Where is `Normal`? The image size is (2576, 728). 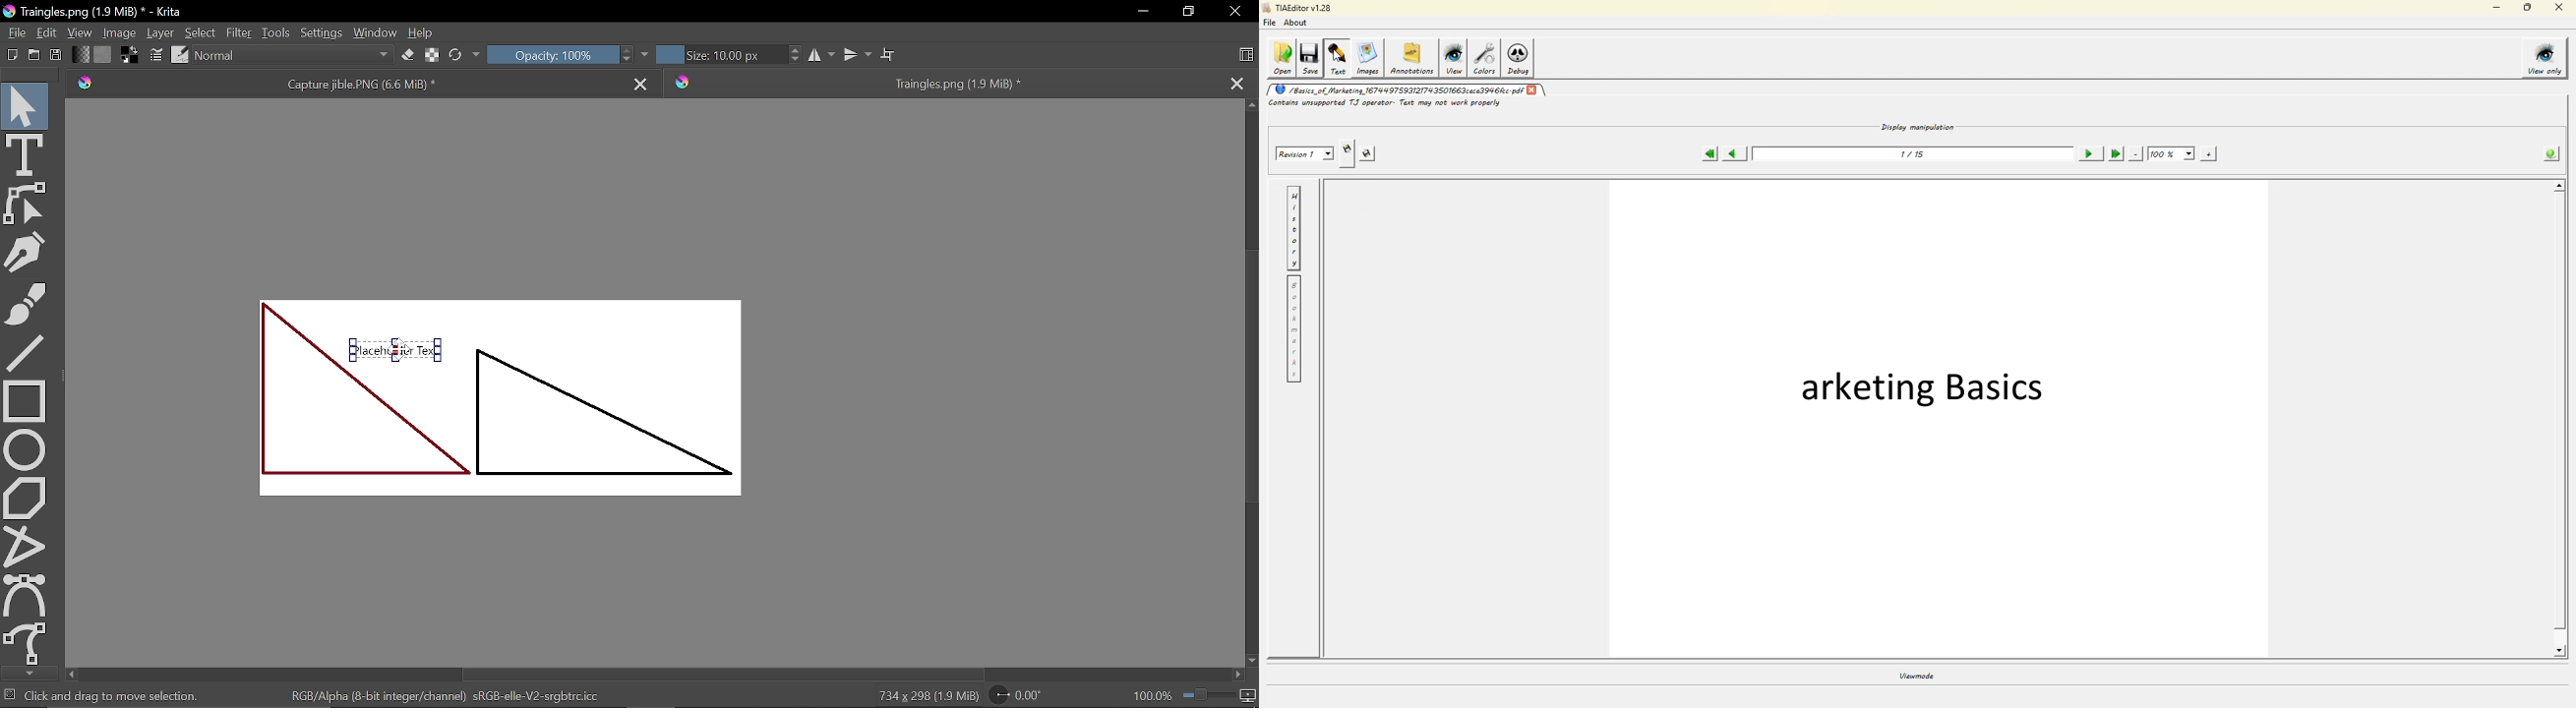 Normal is located at coordinates (293, 56).